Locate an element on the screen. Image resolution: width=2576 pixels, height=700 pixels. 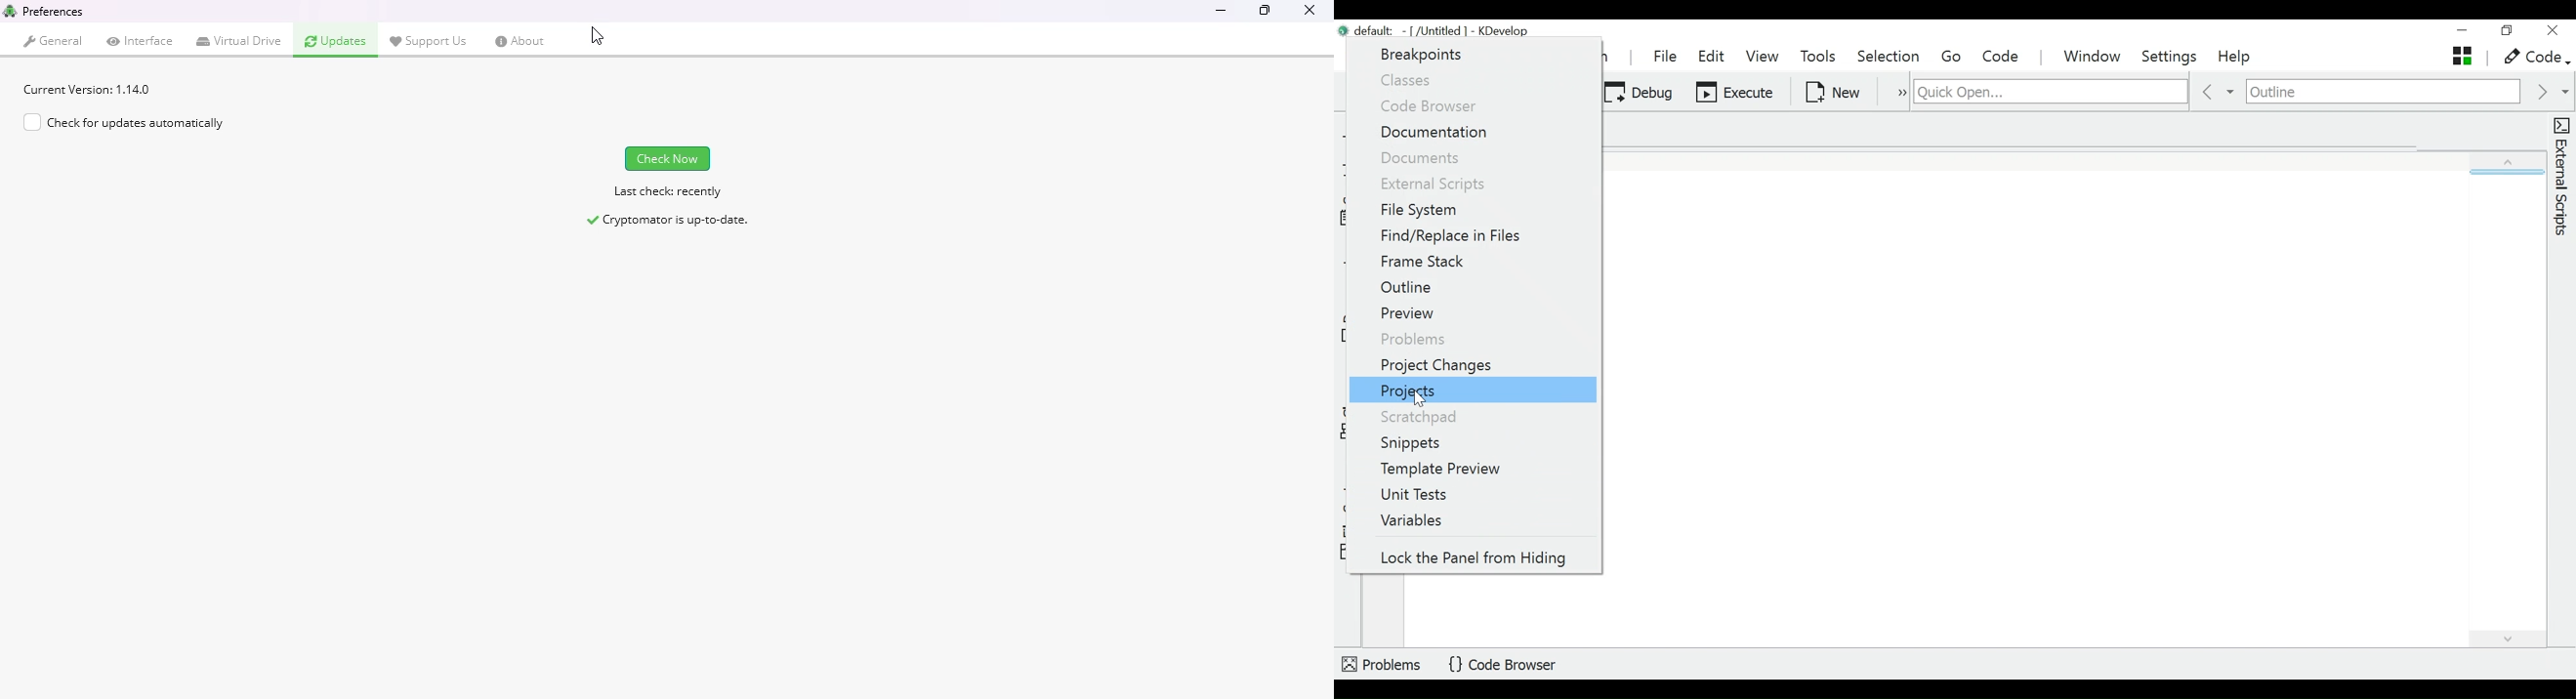
Window is located at coordinates (2093, 56).